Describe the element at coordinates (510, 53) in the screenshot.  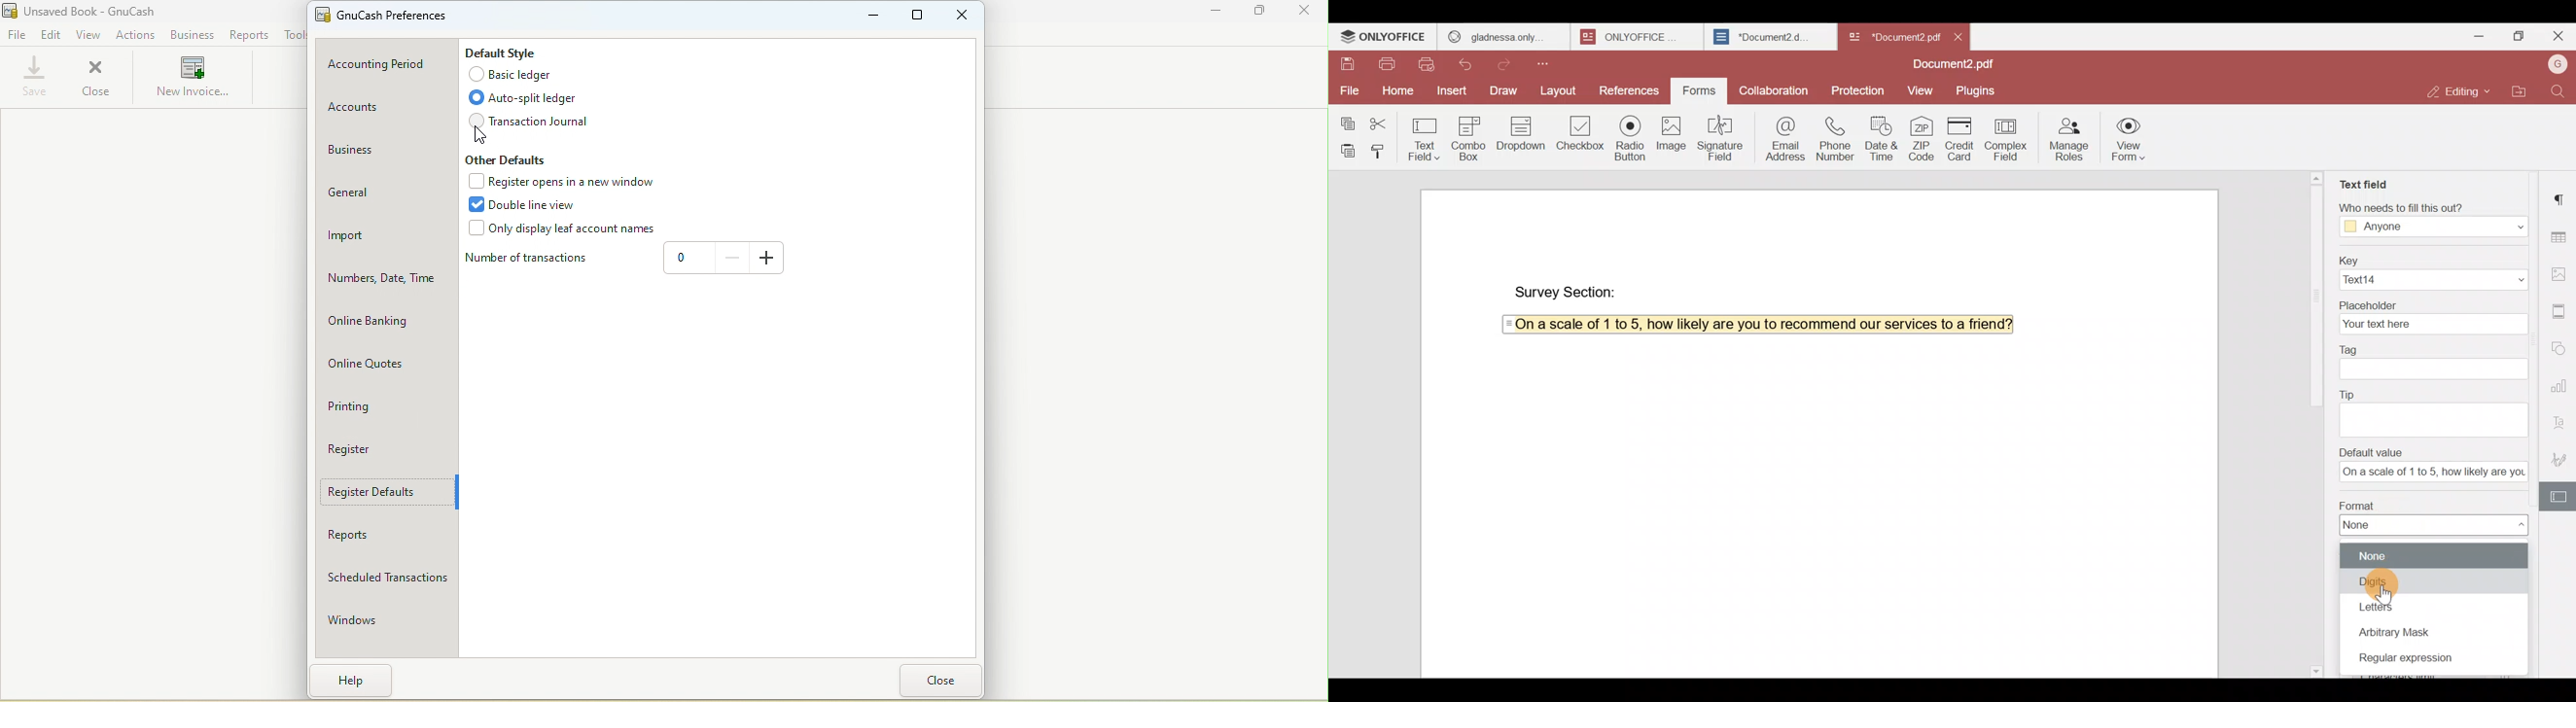
I see `Default style` at that location.